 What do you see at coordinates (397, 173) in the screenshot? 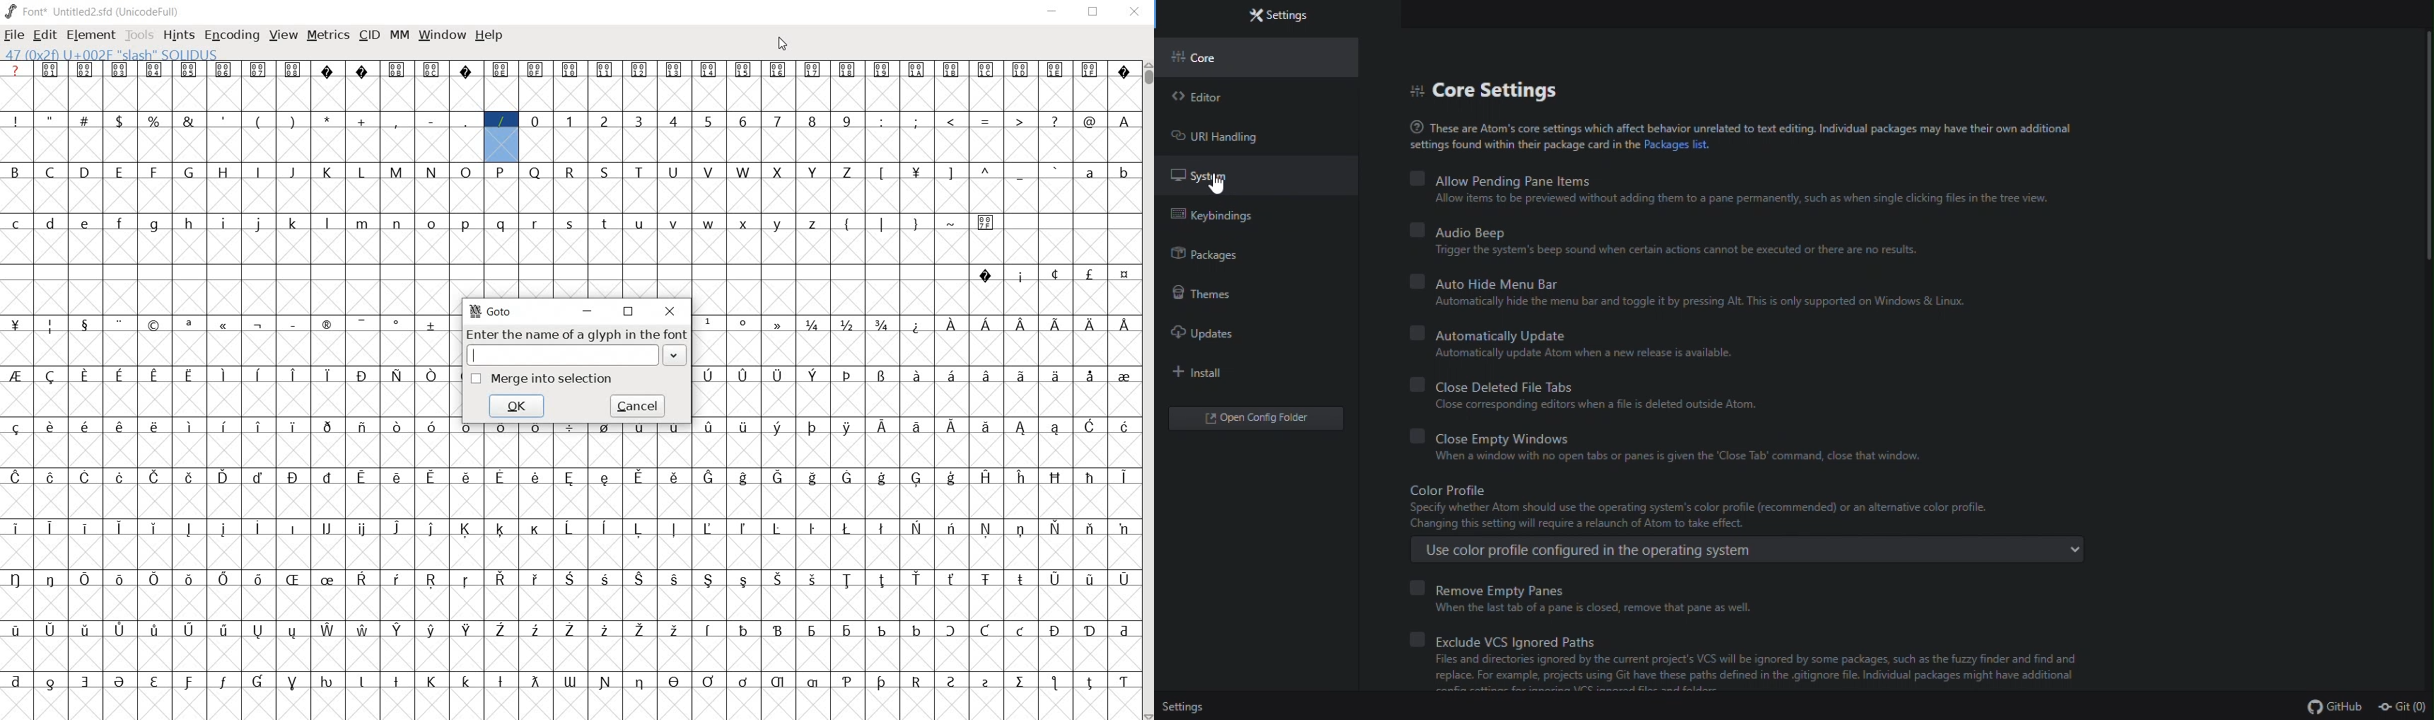
I see `glyph` at bounding box center [397, 173].